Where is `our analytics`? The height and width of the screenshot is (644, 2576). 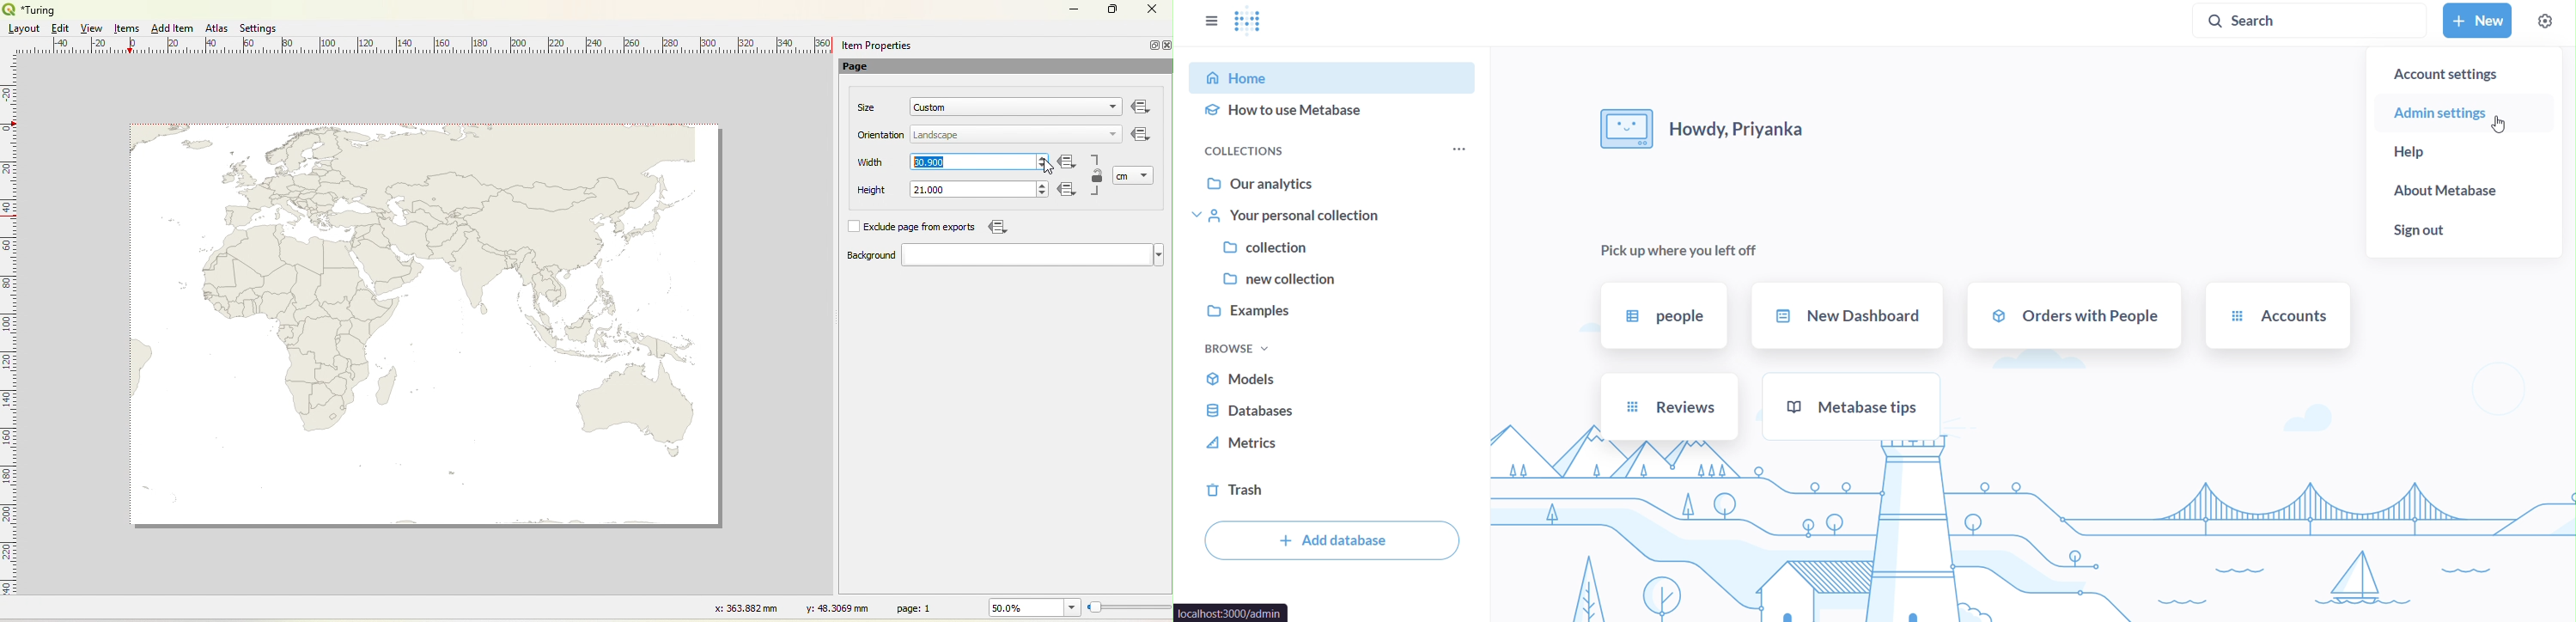
our analytics is located at coordinates (1337, 183).